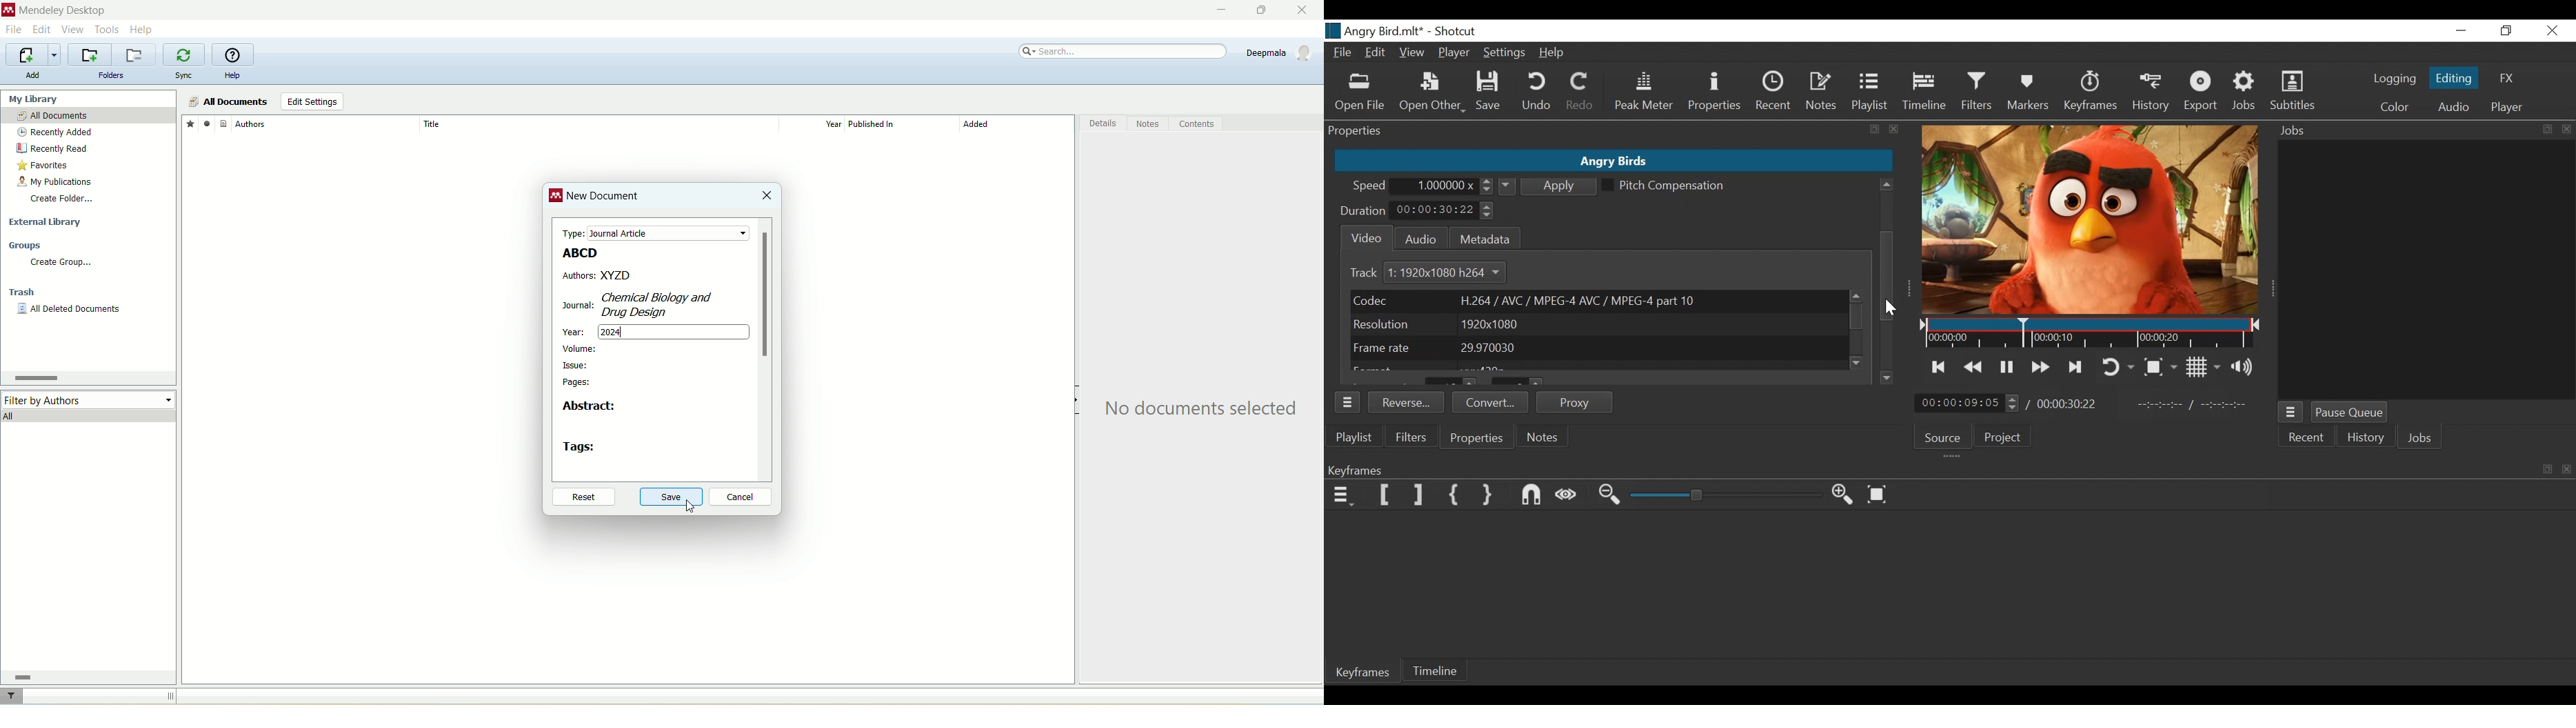 This screenshot has height=728, width=2576. What do you see at coordinates (1713, 93) in the screenshot?
I see `Properties` at bounding box center [1713, 93].